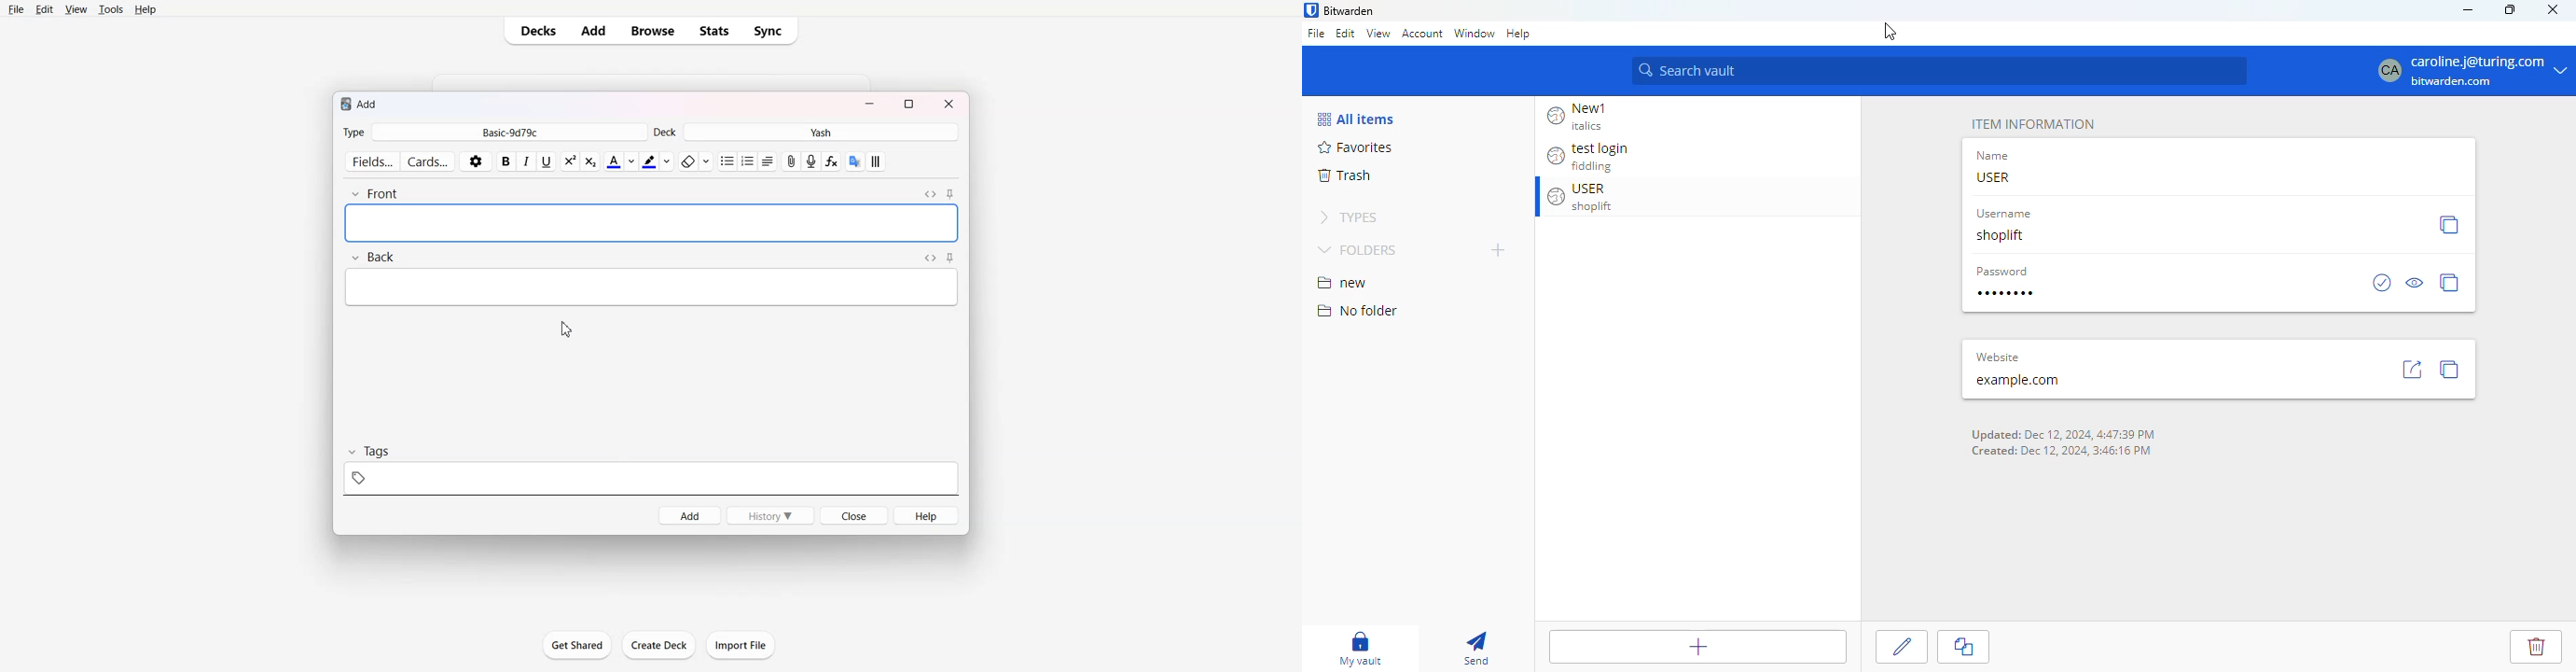 Image resolution: width=2576 pixels, height=672 pixels. I want to click on Cursor, so click(566, 329).